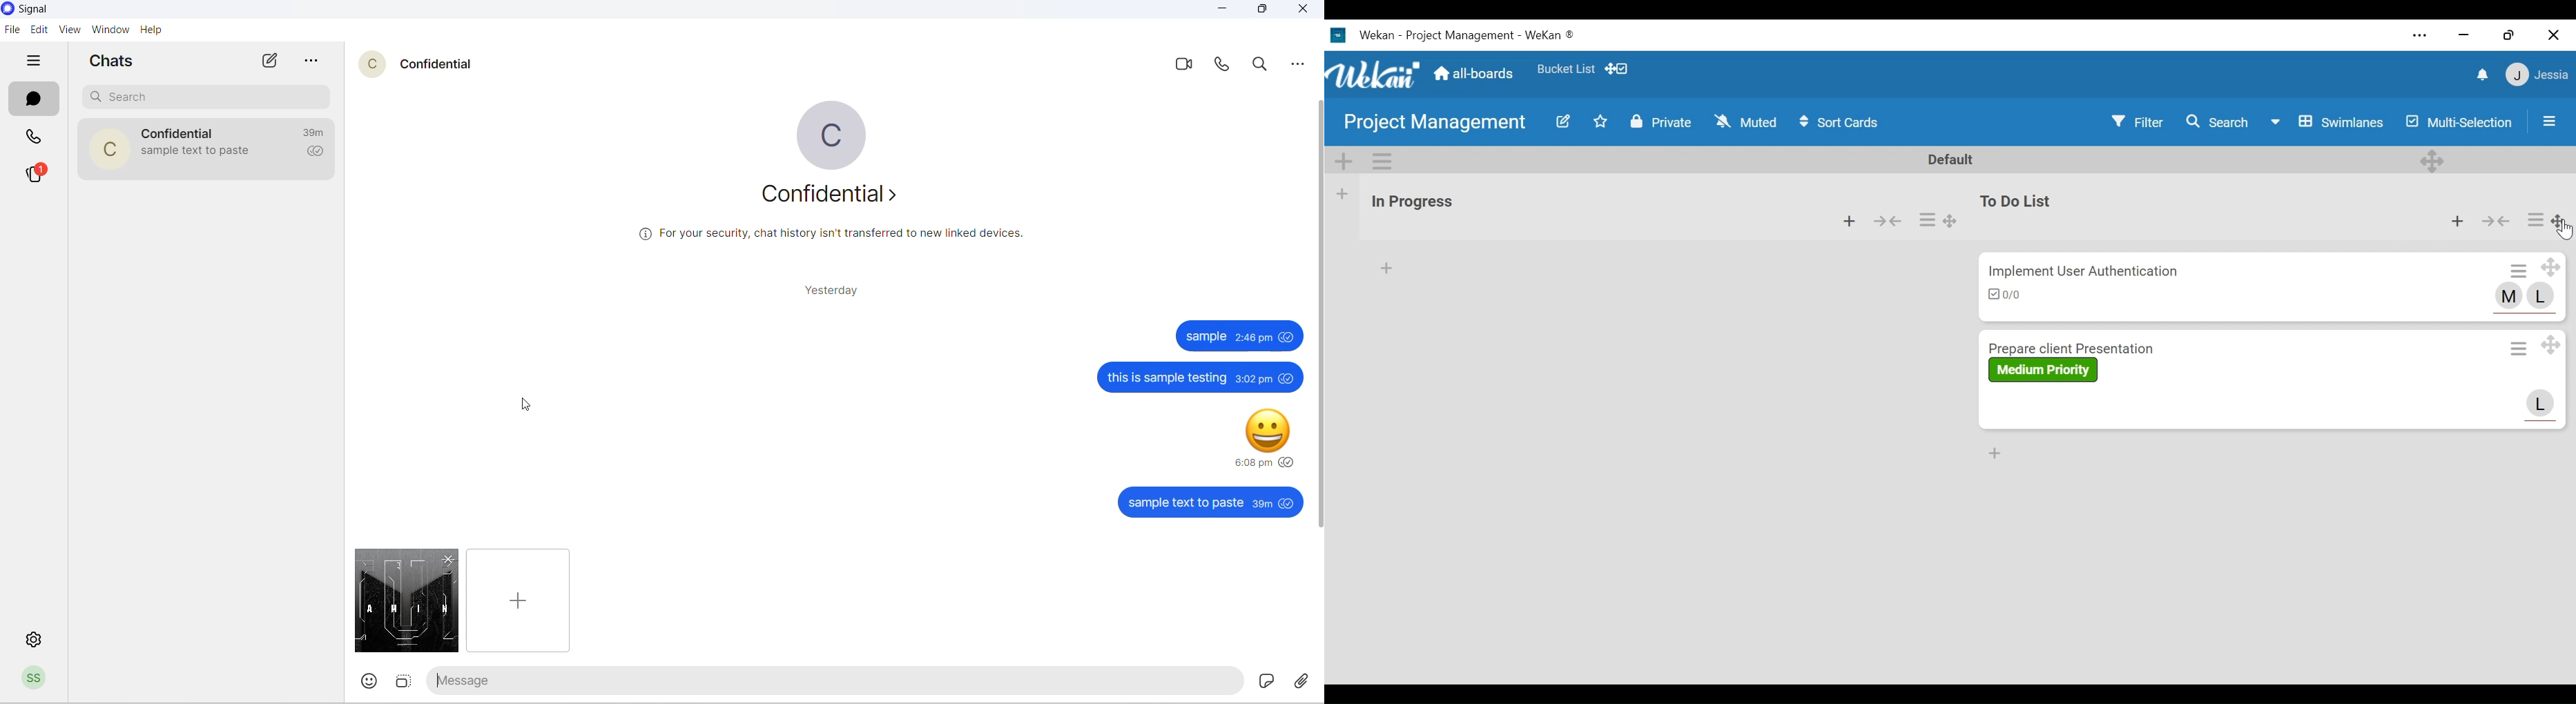 Image resolution: width=2576 pixels, height=728 pixels. What do you see at coordinates (1315, 200) in the screenshot?
I see `Scroll bar` at bounding box center [1315, 200].